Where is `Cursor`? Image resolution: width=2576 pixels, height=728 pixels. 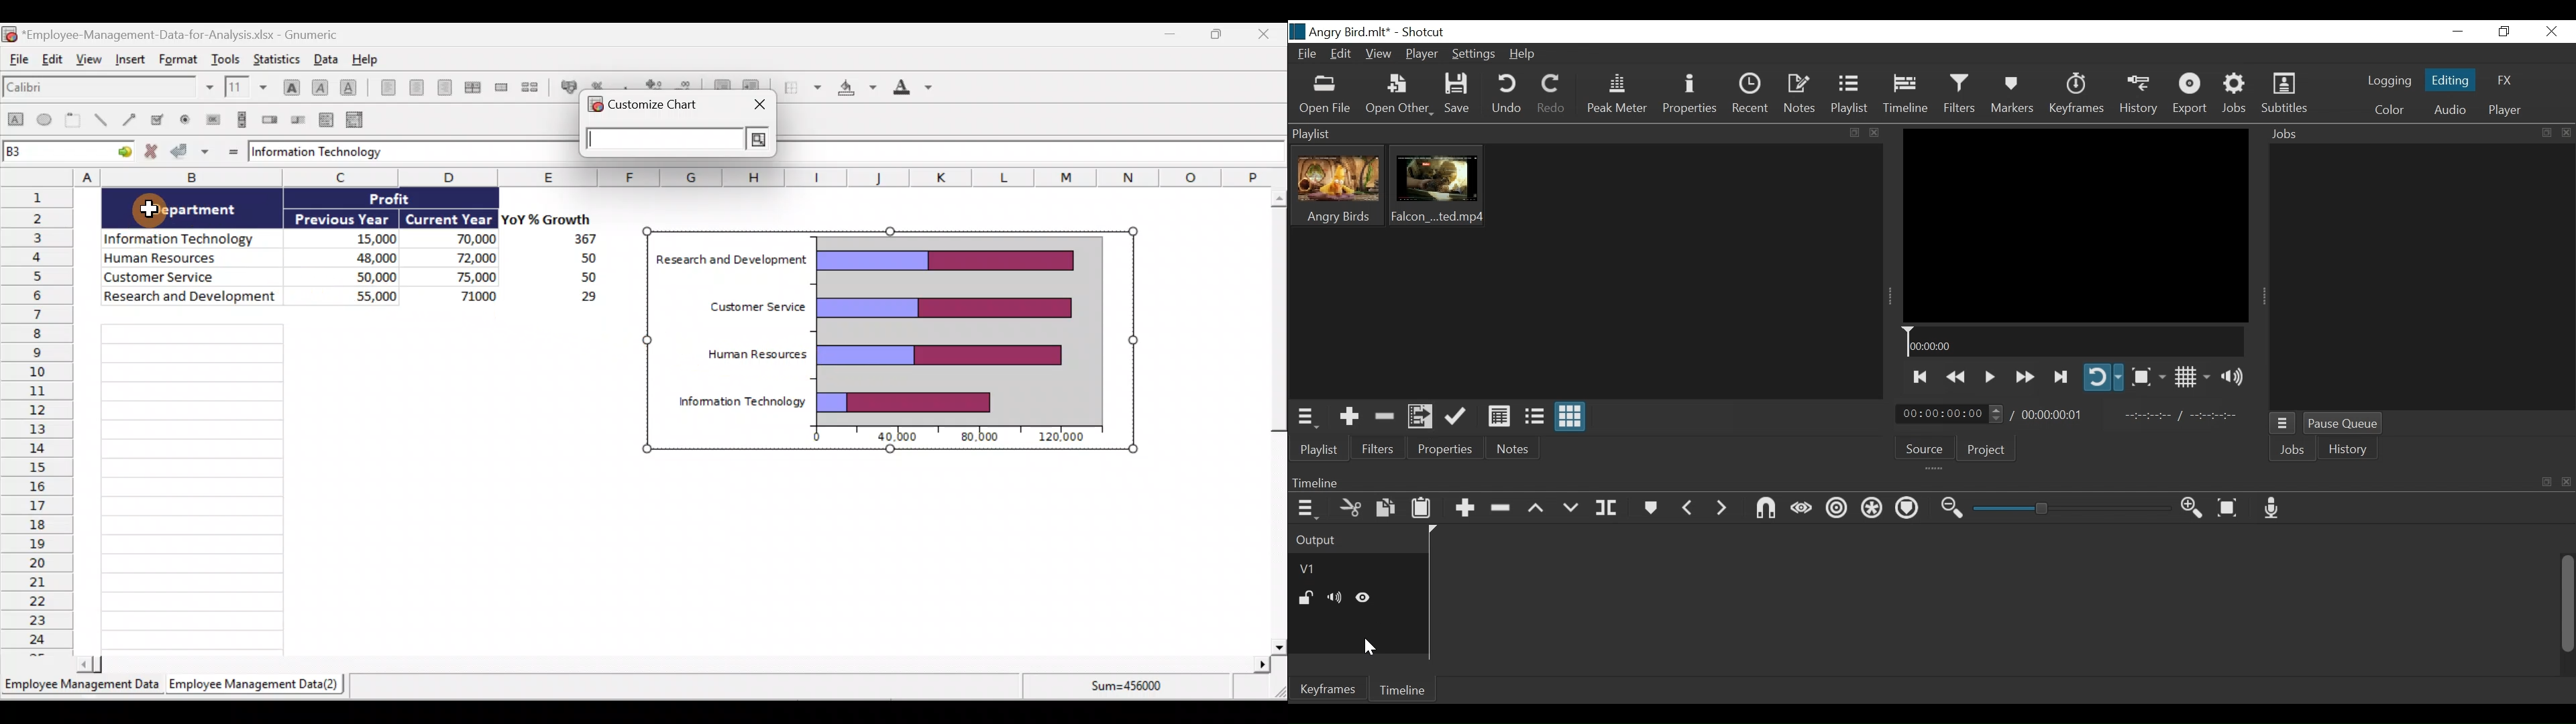 Cursor is located at coordinates (152, 210).